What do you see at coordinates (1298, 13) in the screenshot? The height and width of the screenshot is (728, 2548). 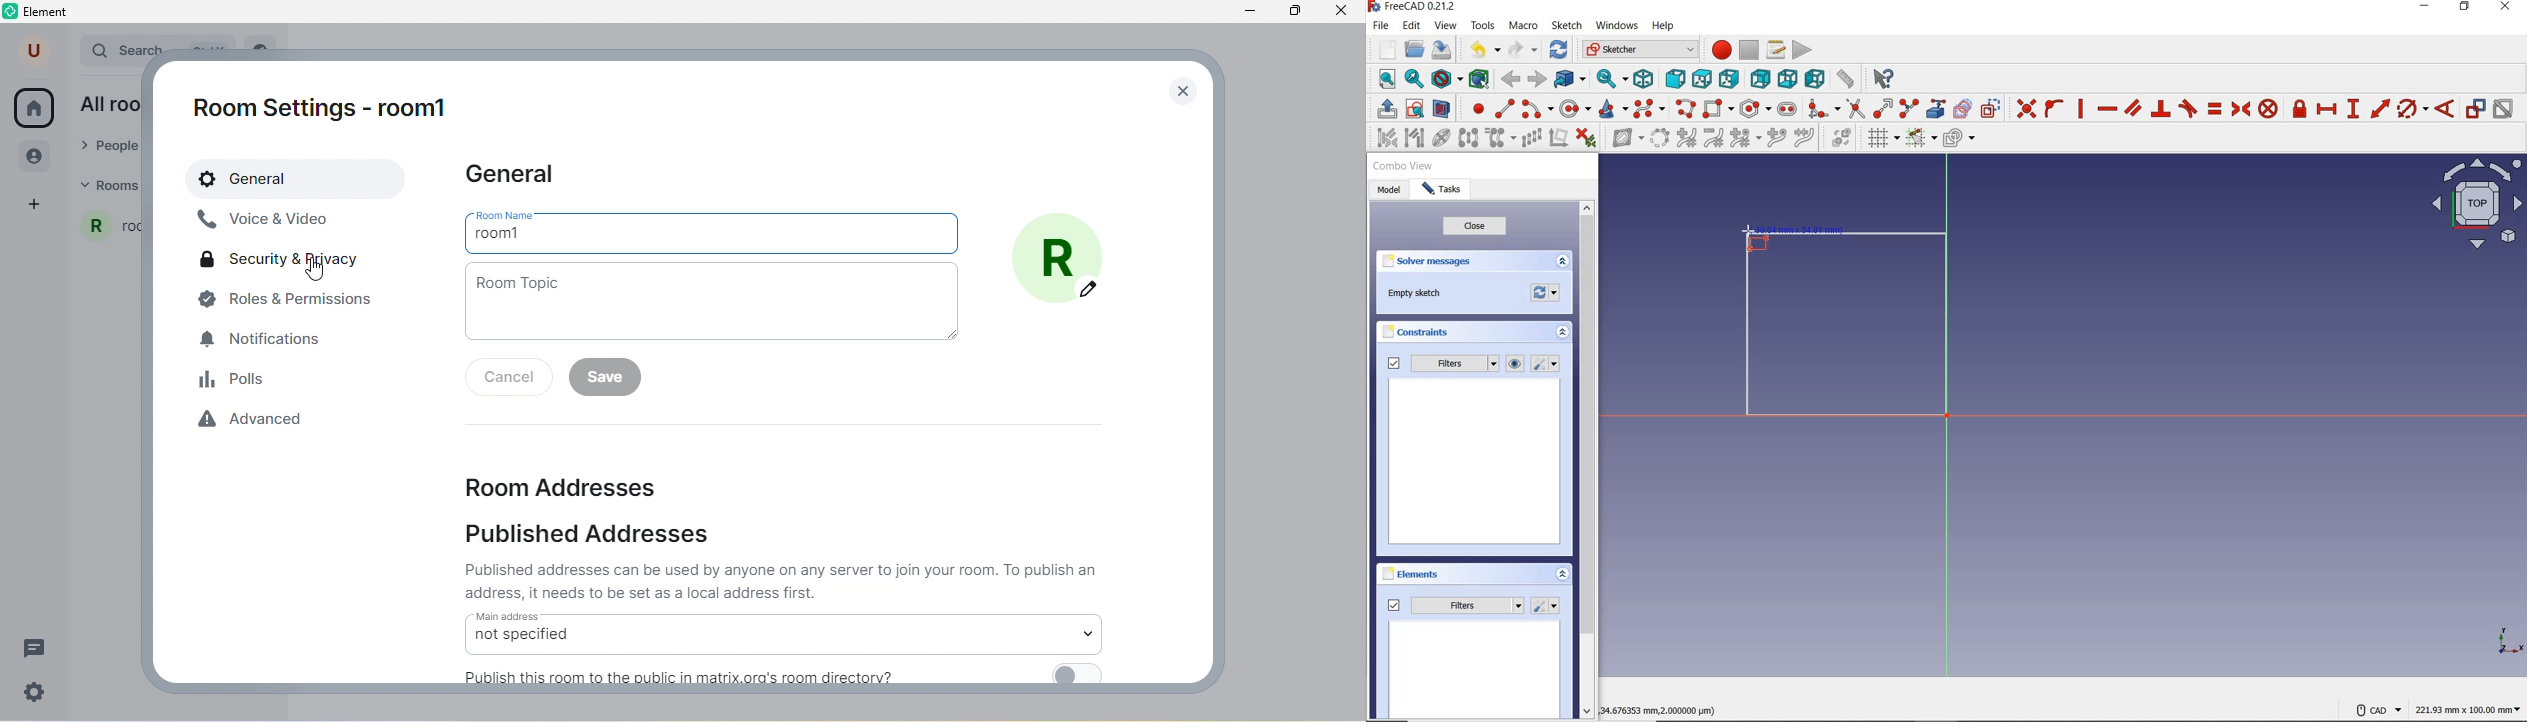 I see `maximize` at bounding box center [1298, 13].